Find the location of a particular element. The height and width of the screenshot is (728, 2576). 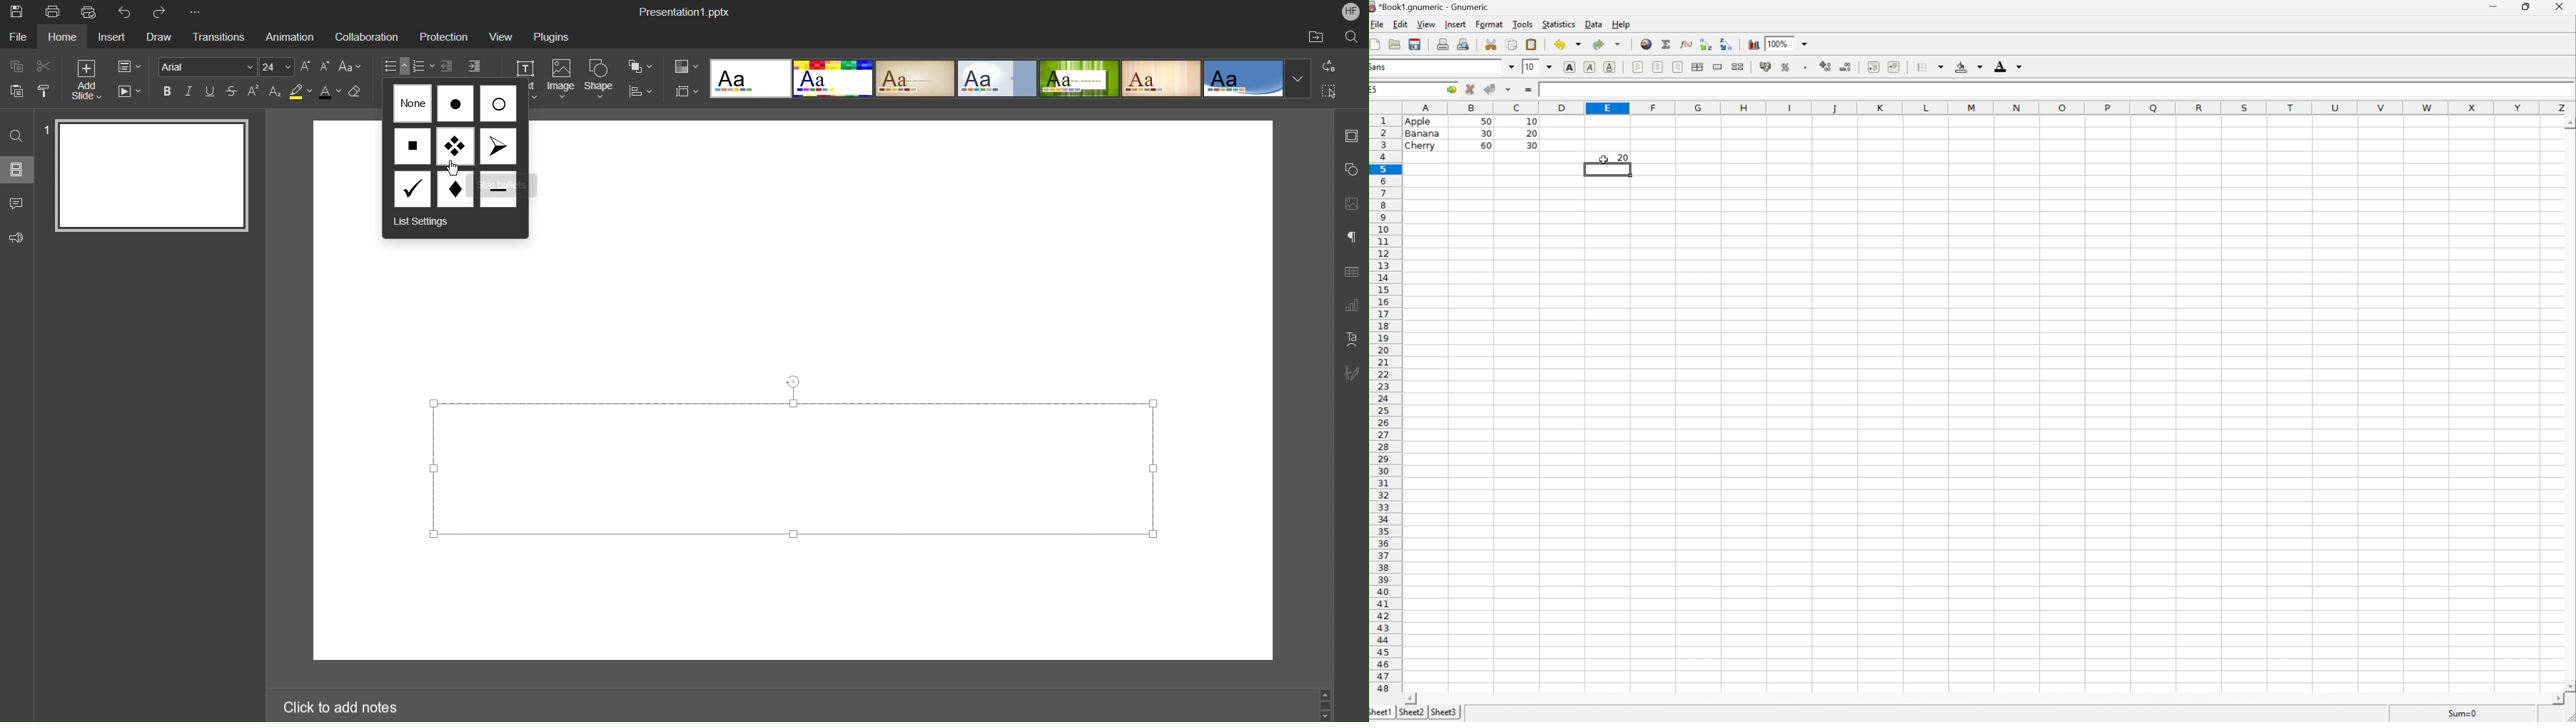

Print is located at coordinates (53, 12).